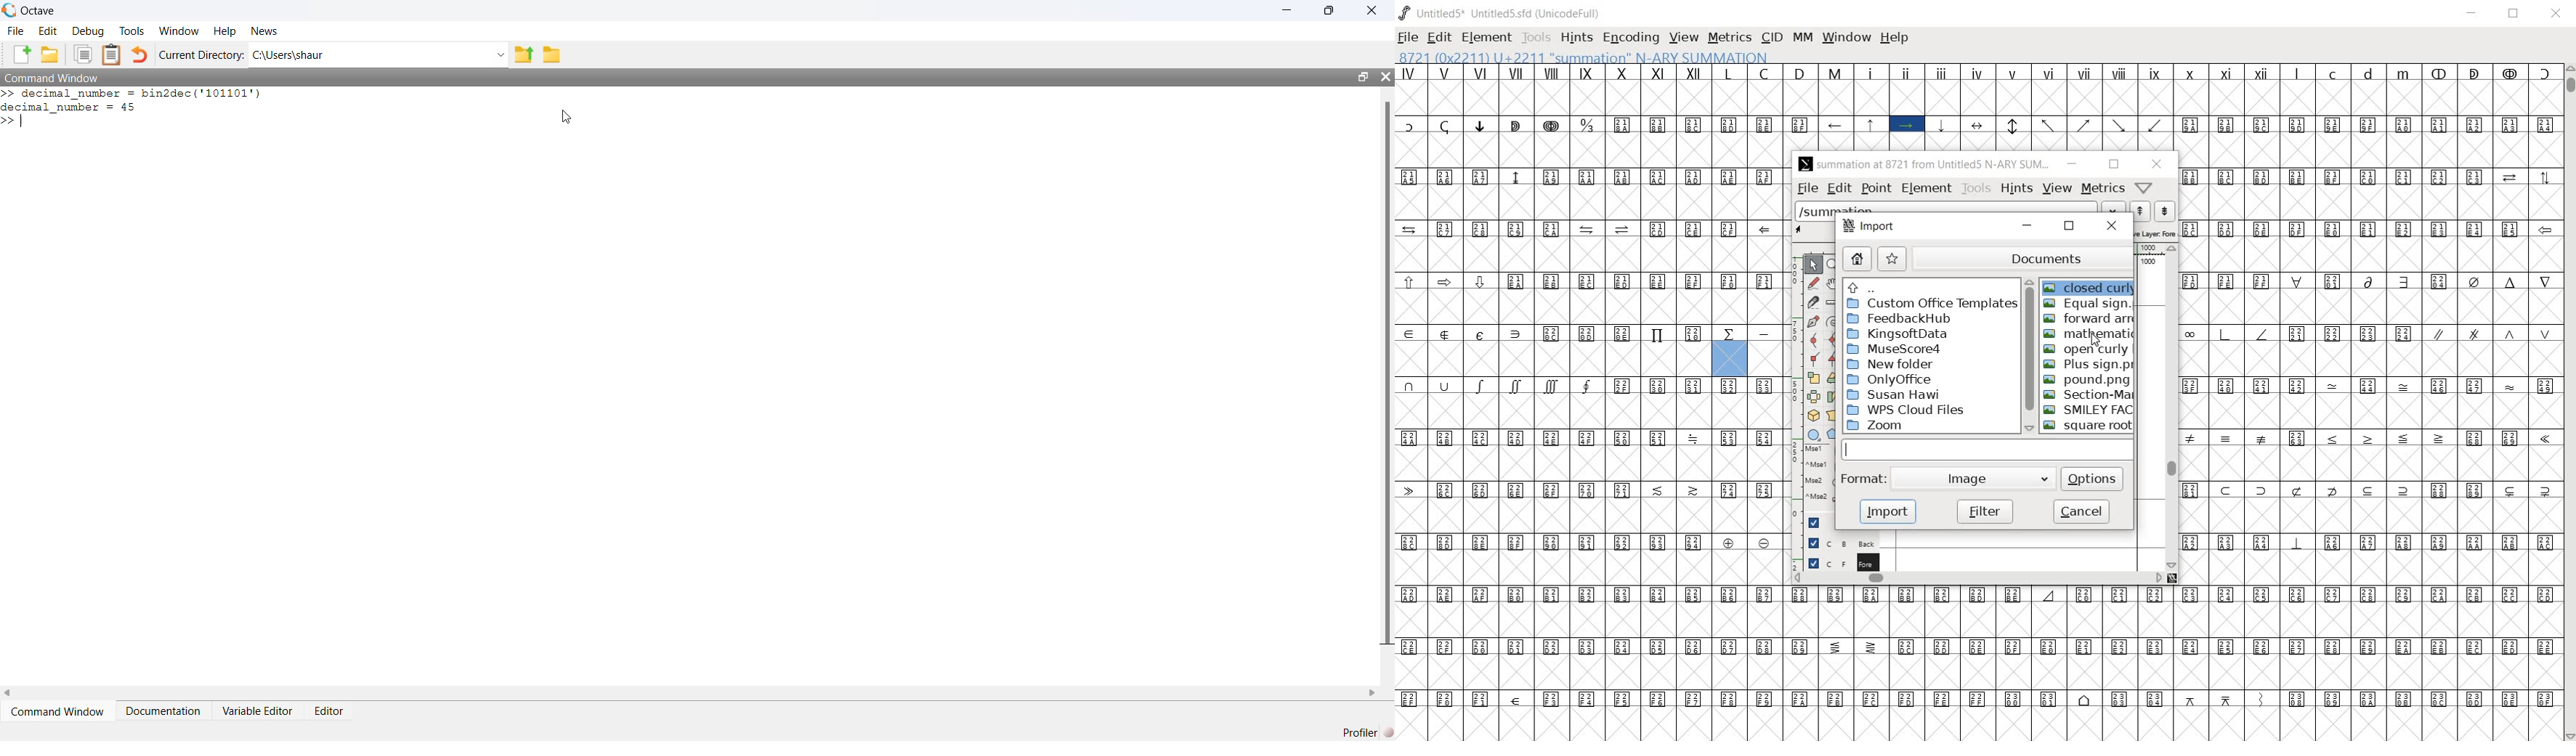 This screenshot has height=756, width=2576. What do you see at coordinates (2028, 227) in the screenshot?
I see `minimize` at bounding box center [2028, 227].